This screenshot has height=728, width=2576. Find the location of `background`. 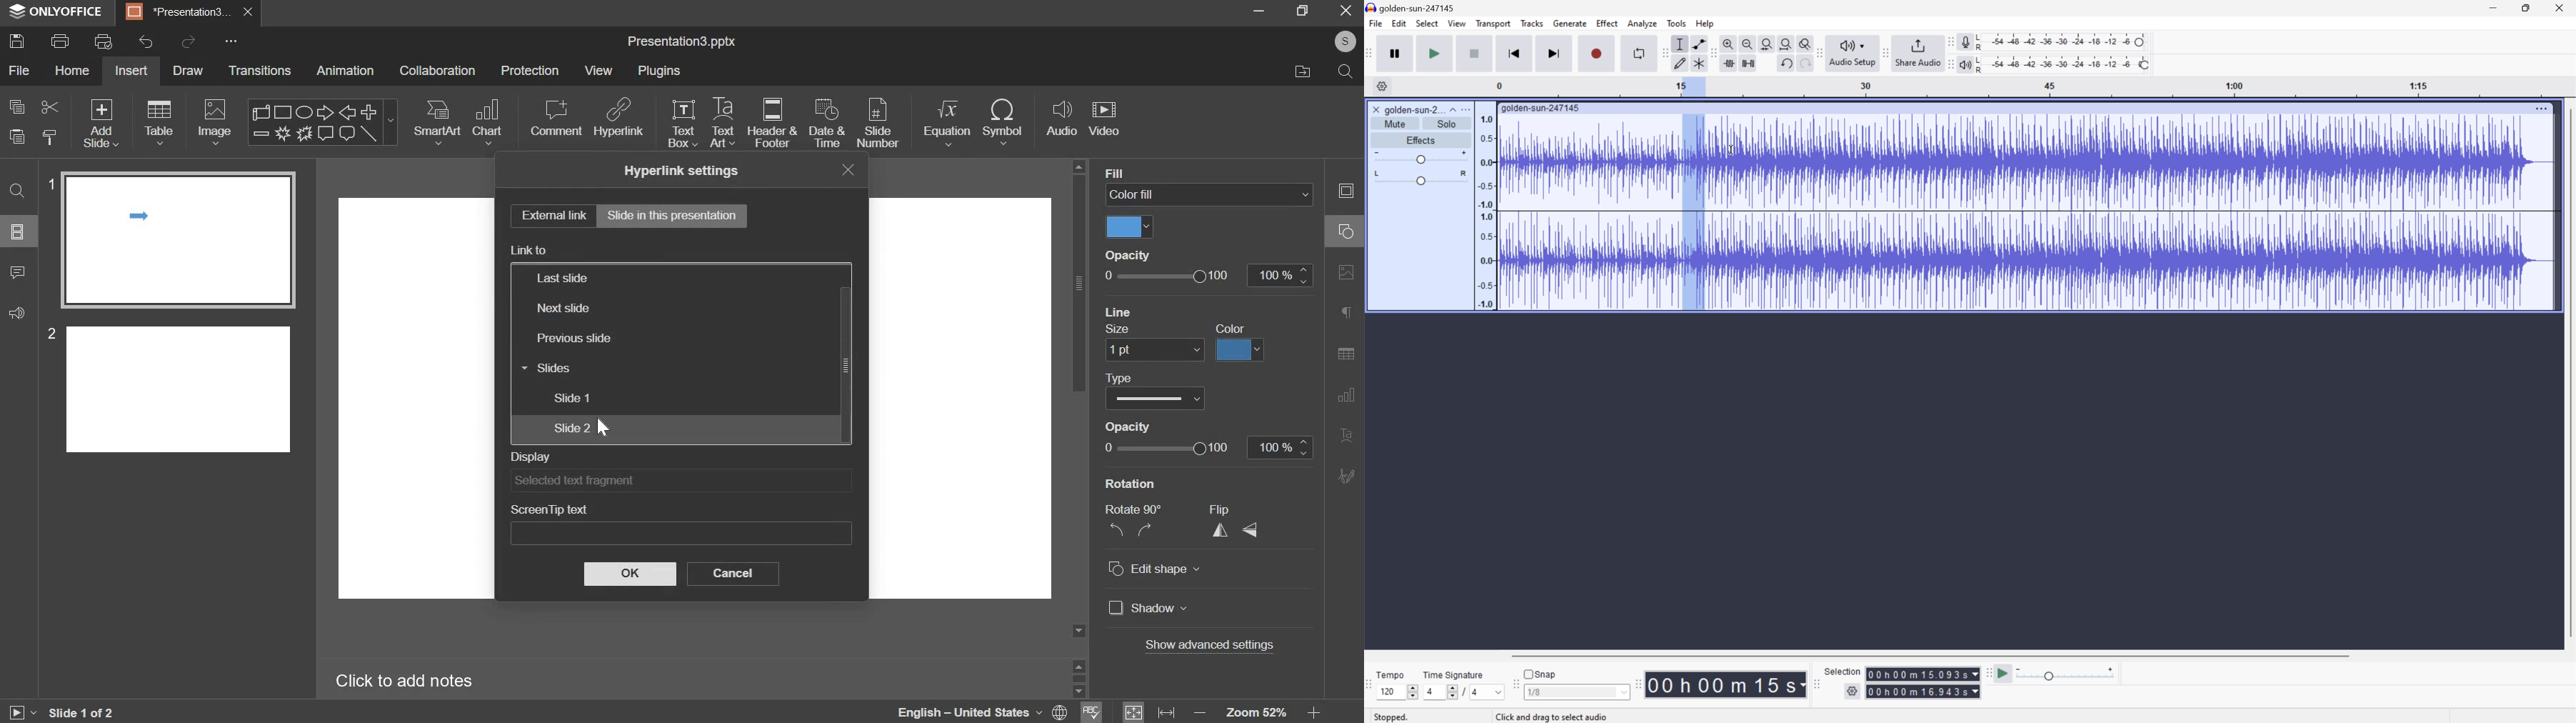

background is located at coordinates (1142, 172).